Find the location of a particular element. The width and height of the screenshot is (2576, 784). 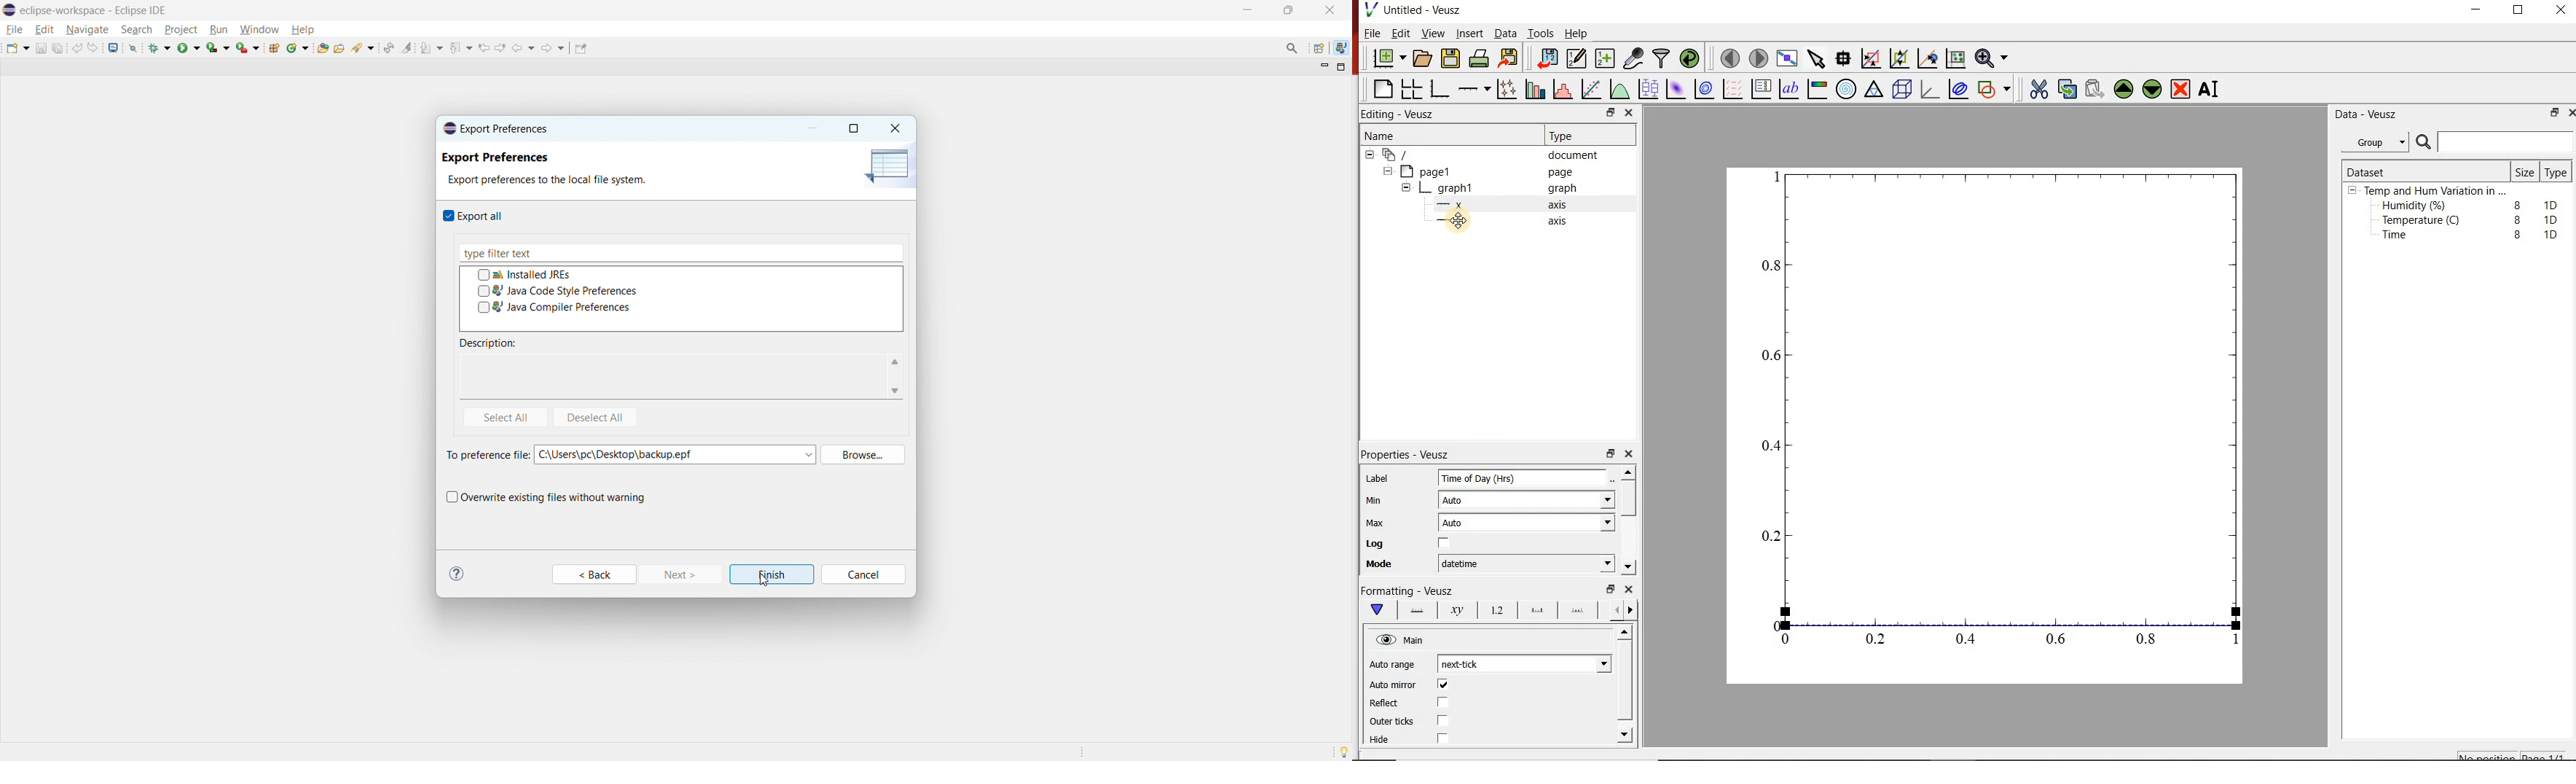

1 is located at coordinates (1774, 175).